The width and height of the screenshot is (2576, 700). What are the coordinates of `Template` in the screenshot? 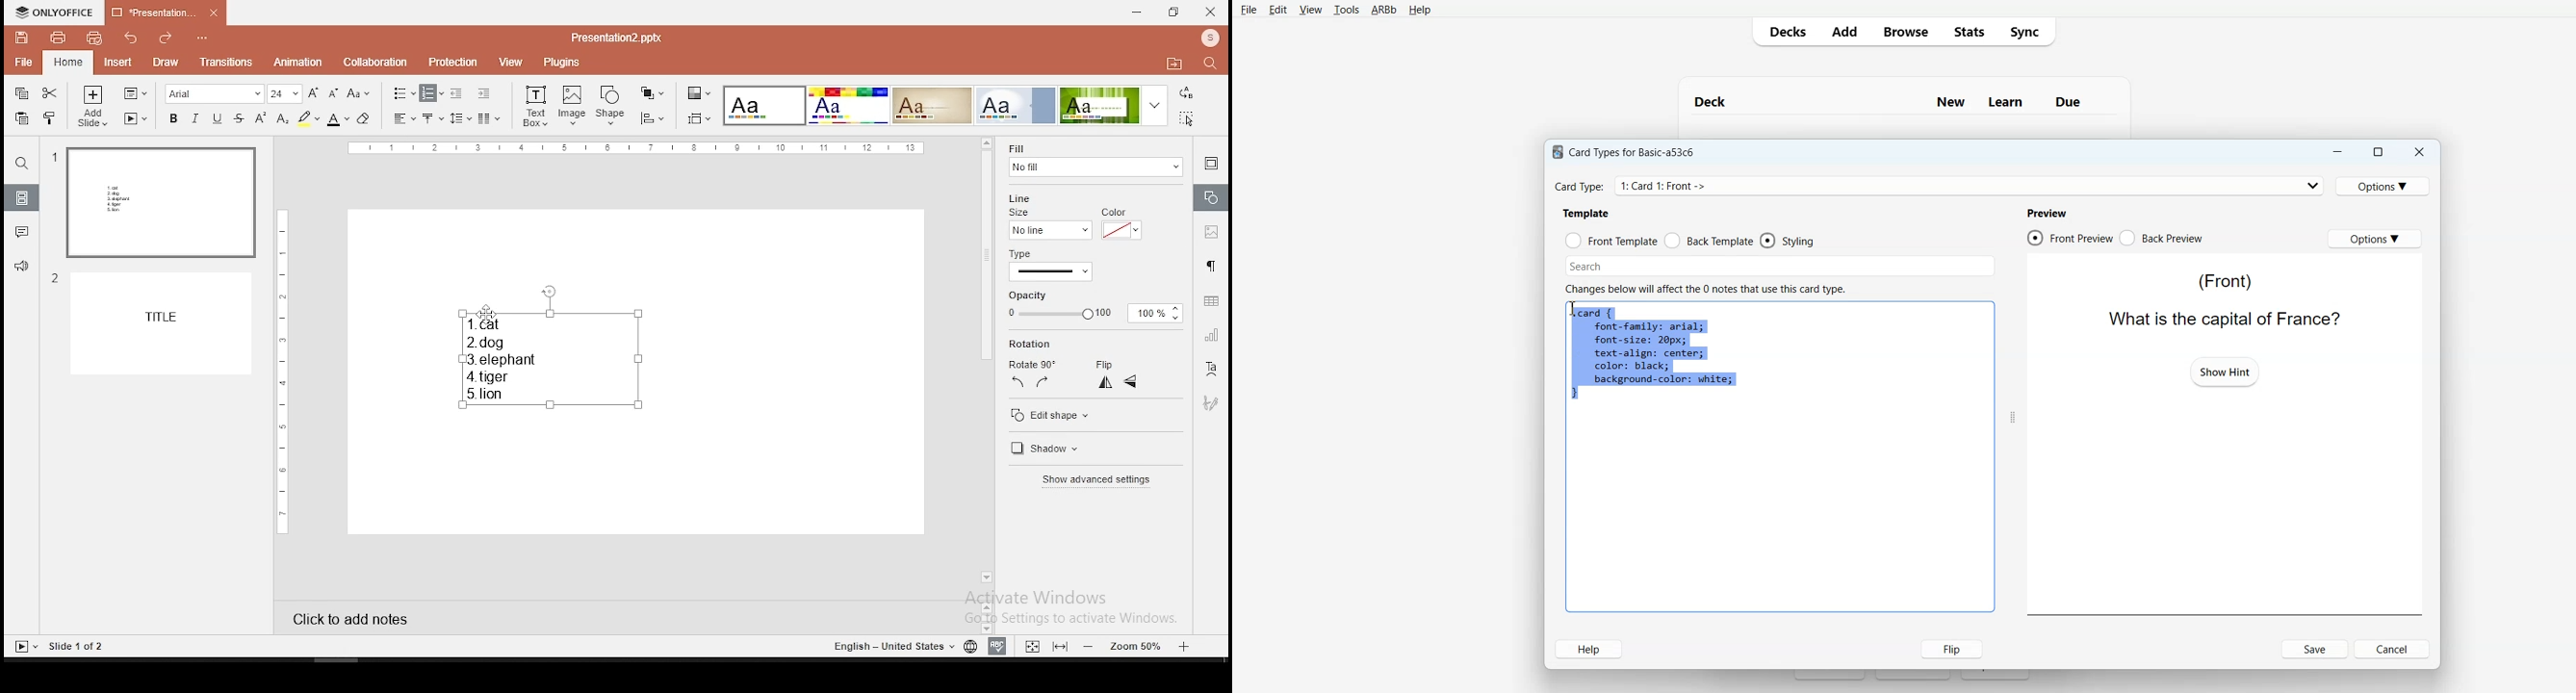 It's located at (1587, 213).